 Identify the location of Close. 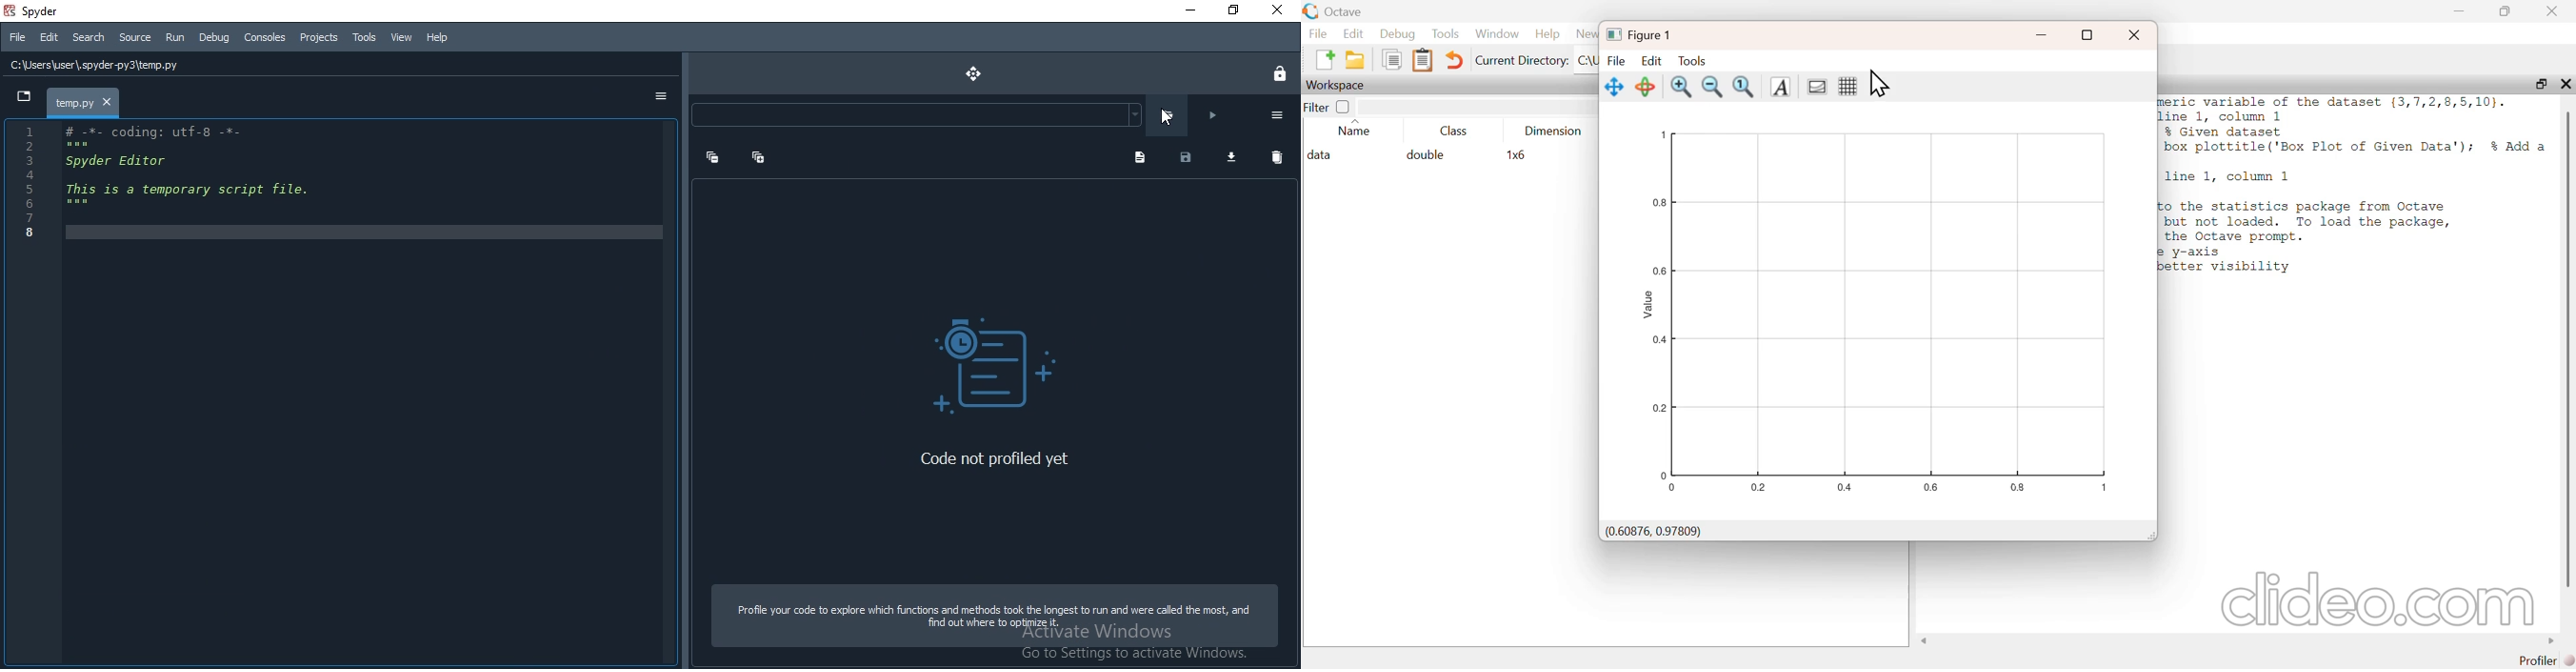
(1279, 10).